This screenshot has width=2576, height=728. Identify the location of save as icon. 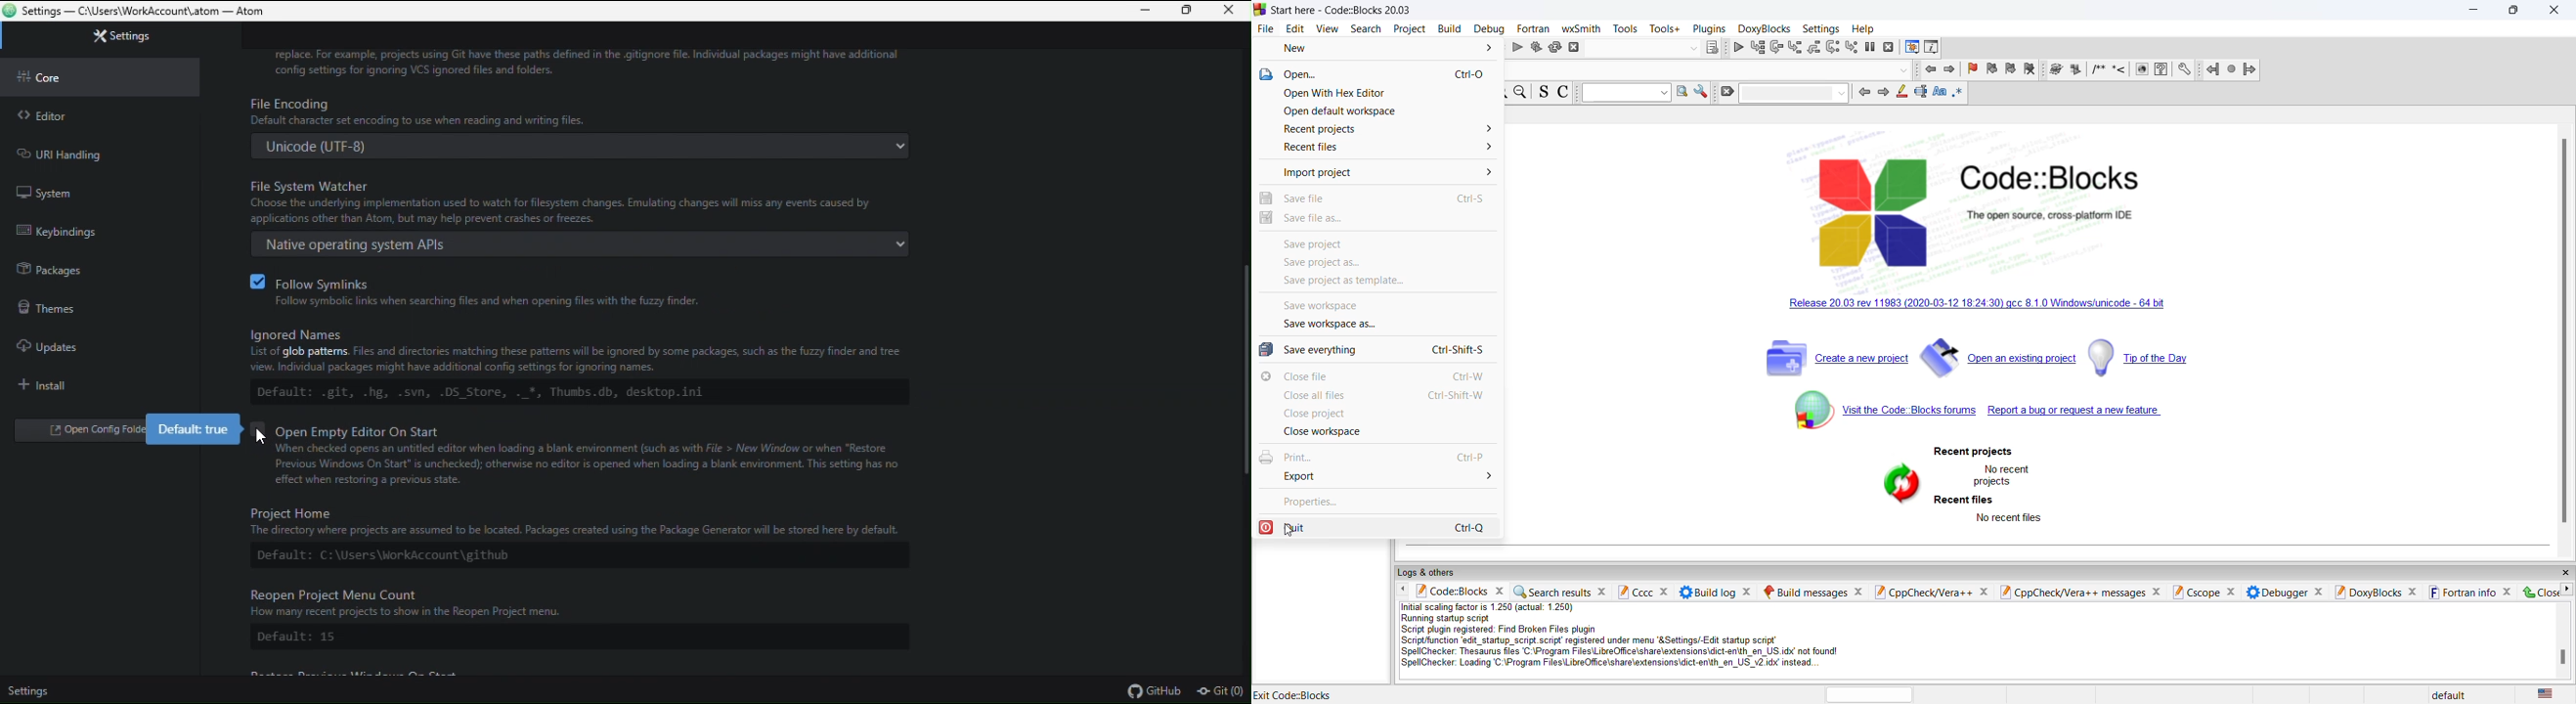
(1267, 217).